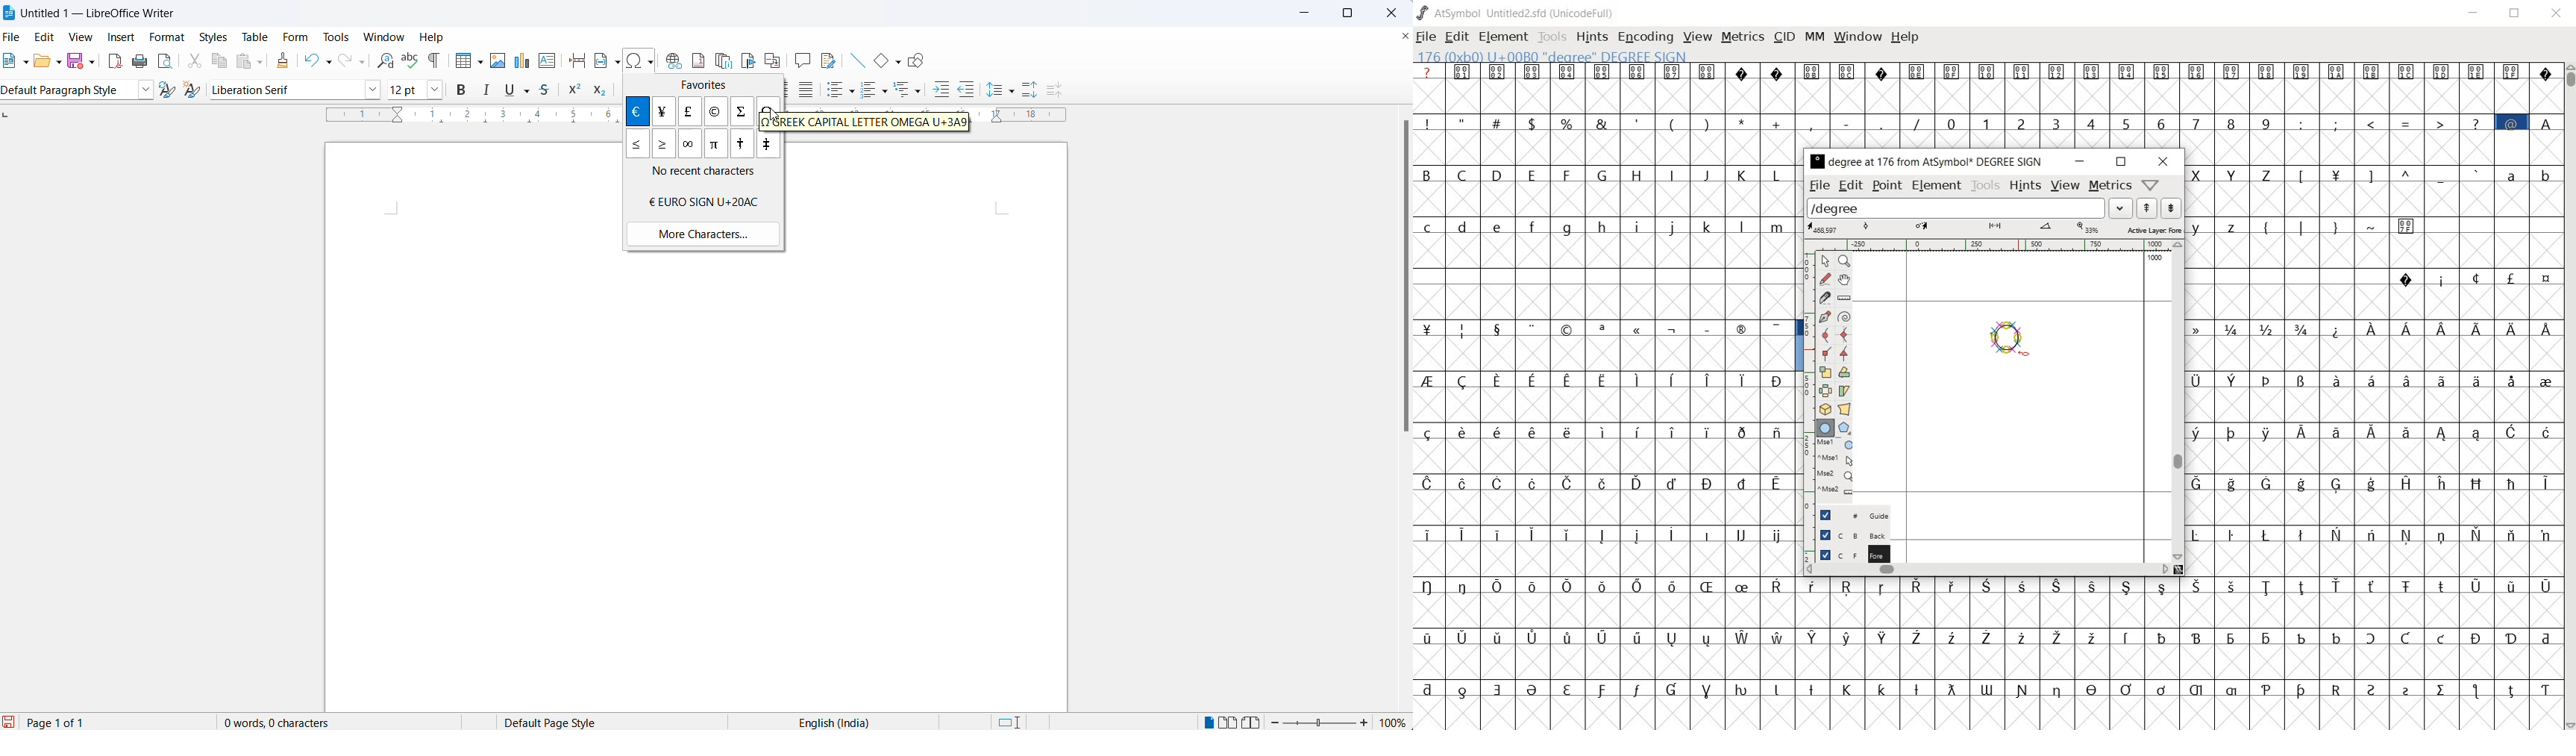 The height and width of the screenshot is (756, 2576). What do you see at coordinates (1606, 330) in the screenshot?
I see `special characters` at bounding box center [1606, 330].